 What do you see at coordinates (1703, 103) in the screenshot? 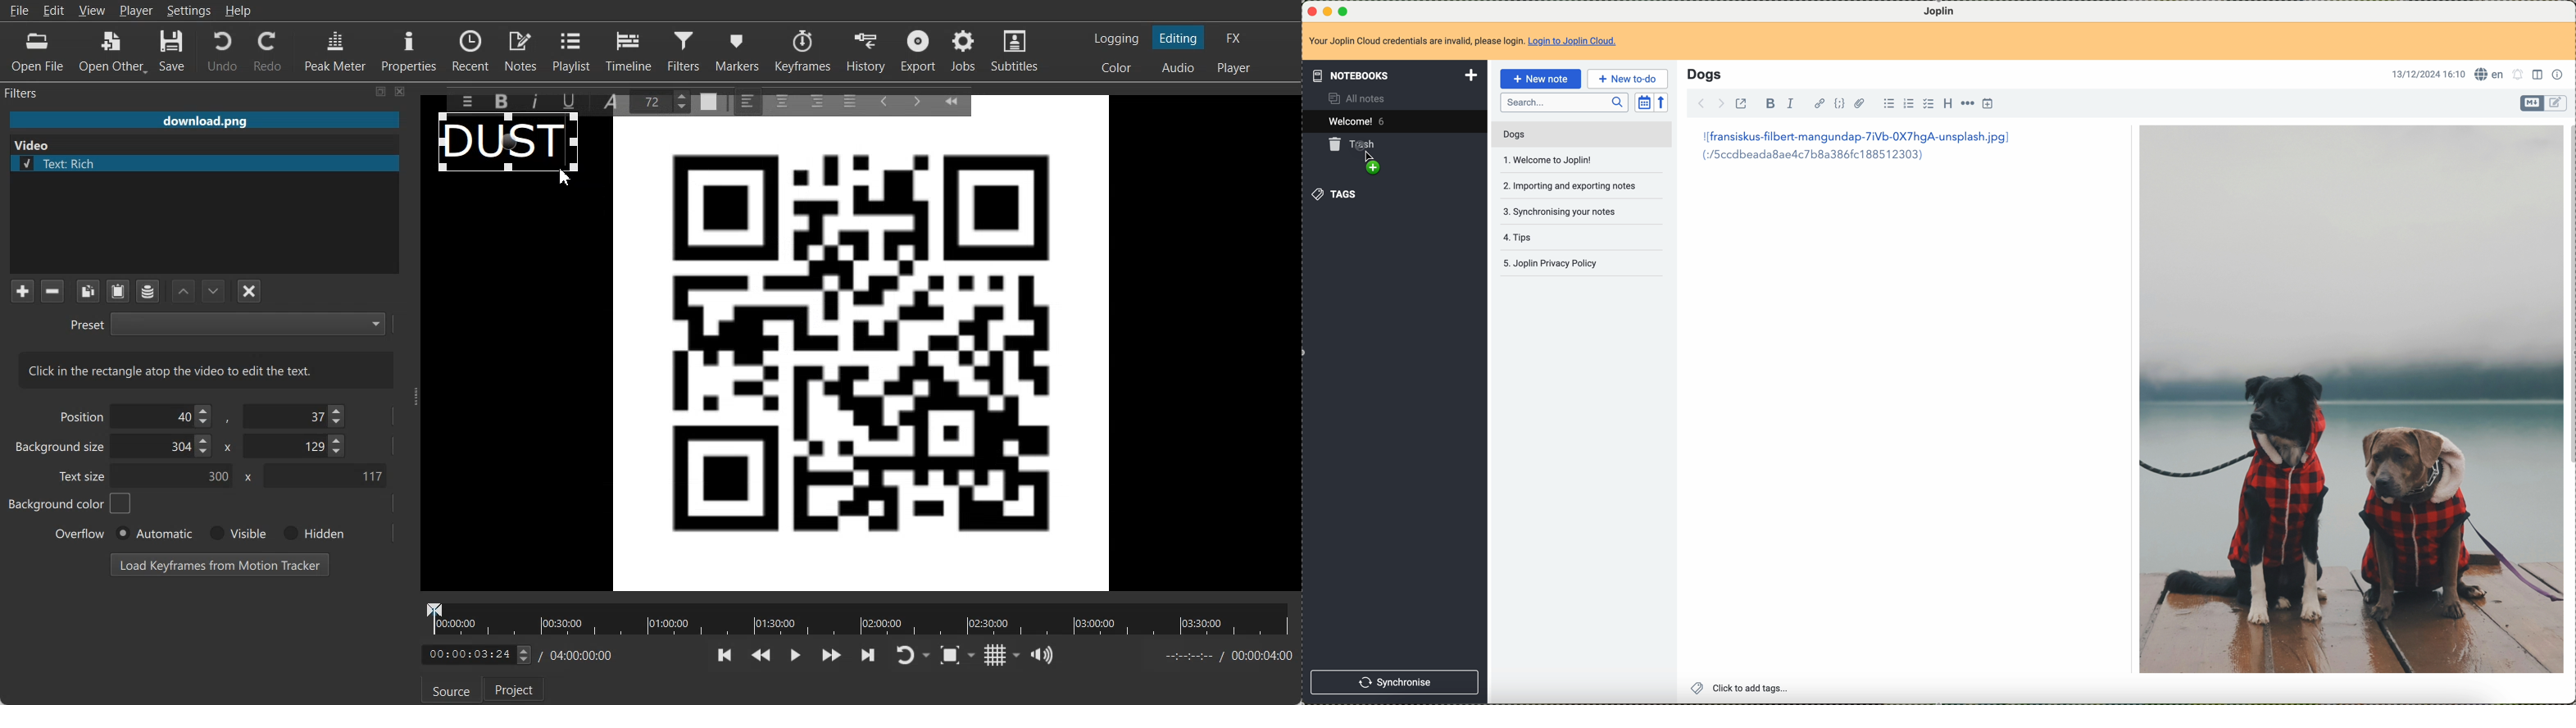
I see `back` at bounding box center [1703, 103].